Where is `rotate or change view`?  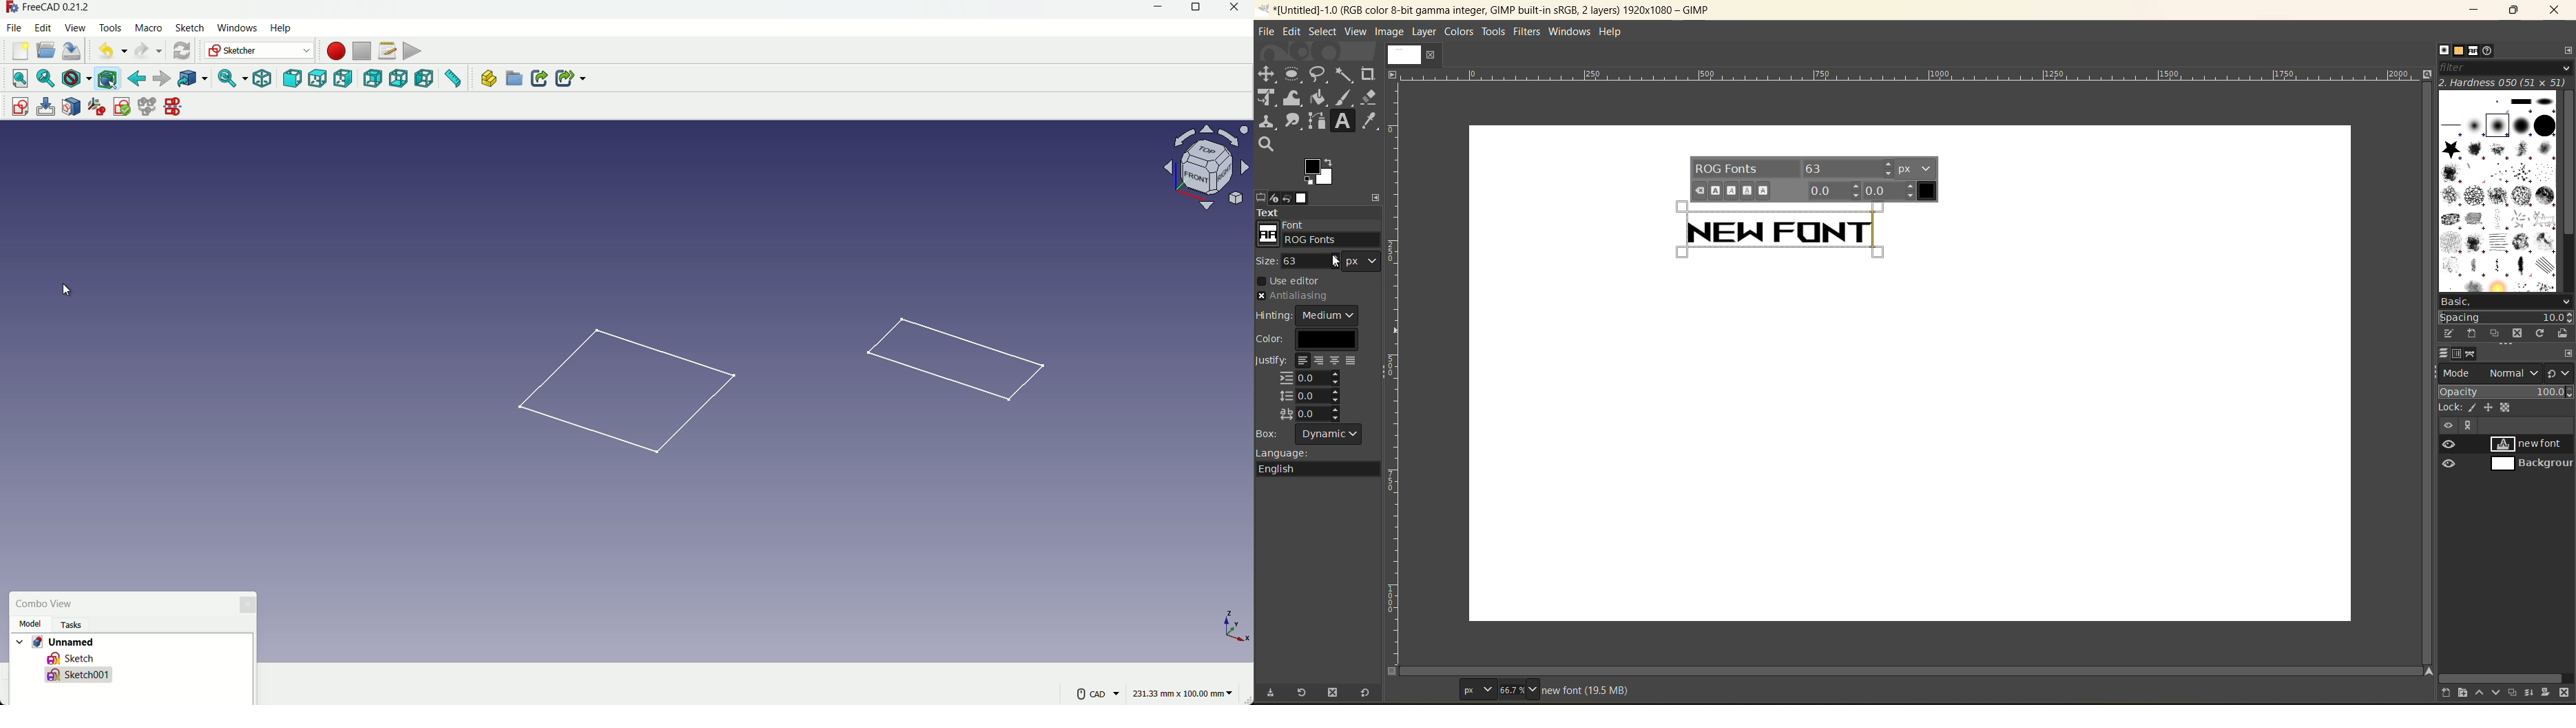
rotate or change view is located at coordinates (1208, 166).